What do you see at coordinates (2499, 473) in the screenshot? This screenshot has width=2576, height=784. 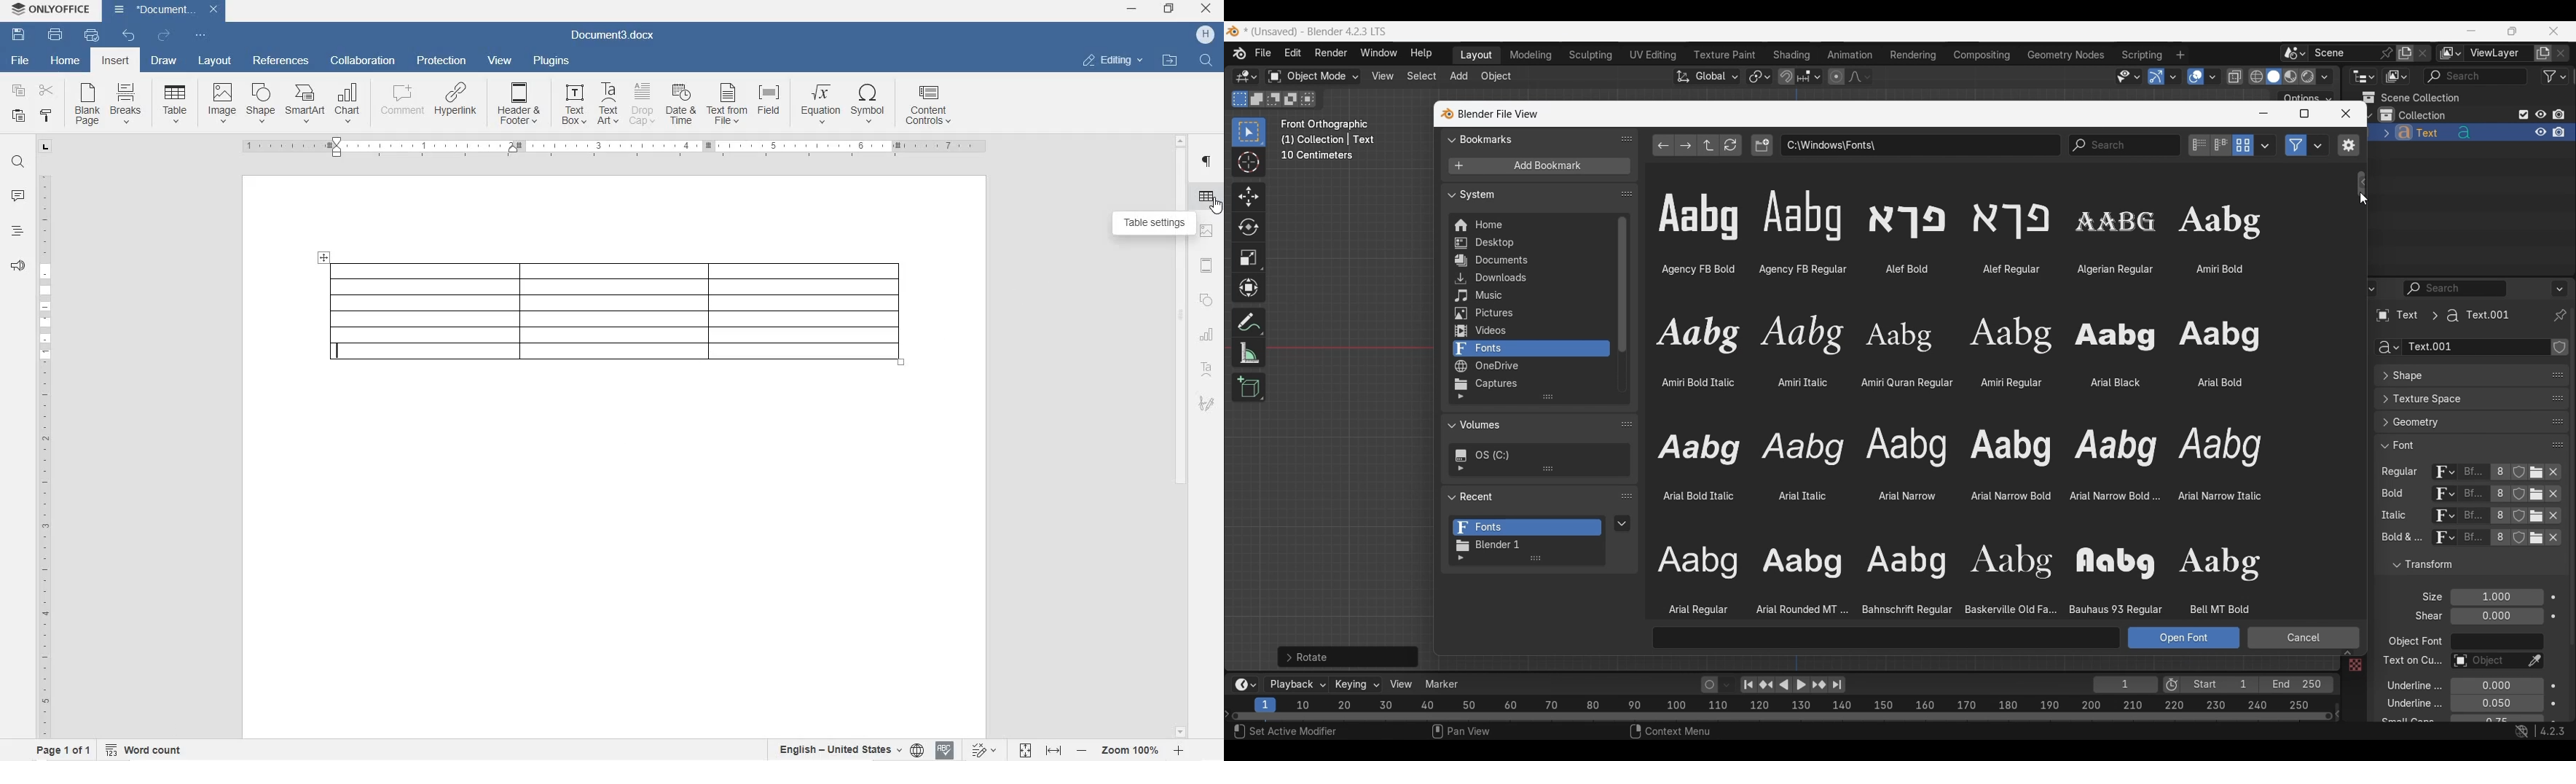 I see `Display number of users of this data for respective attribute` at bounding box center [2499, 473].